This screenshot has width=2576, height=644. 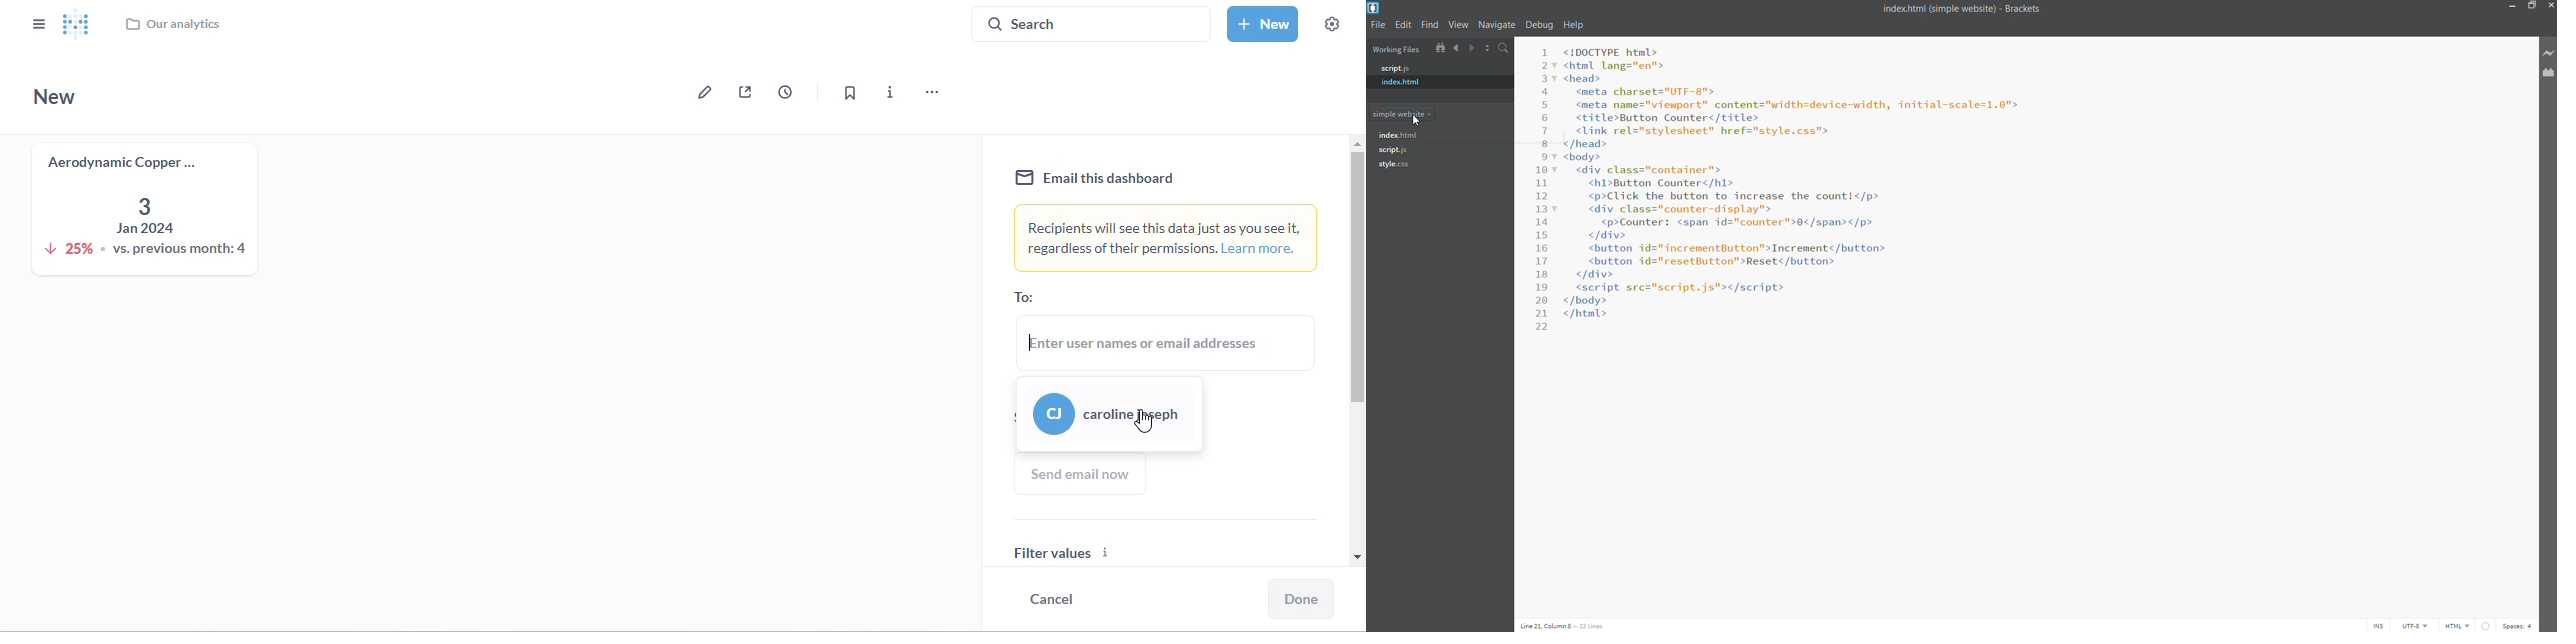 I want to click on simple website, so click(x=1409, y=115).